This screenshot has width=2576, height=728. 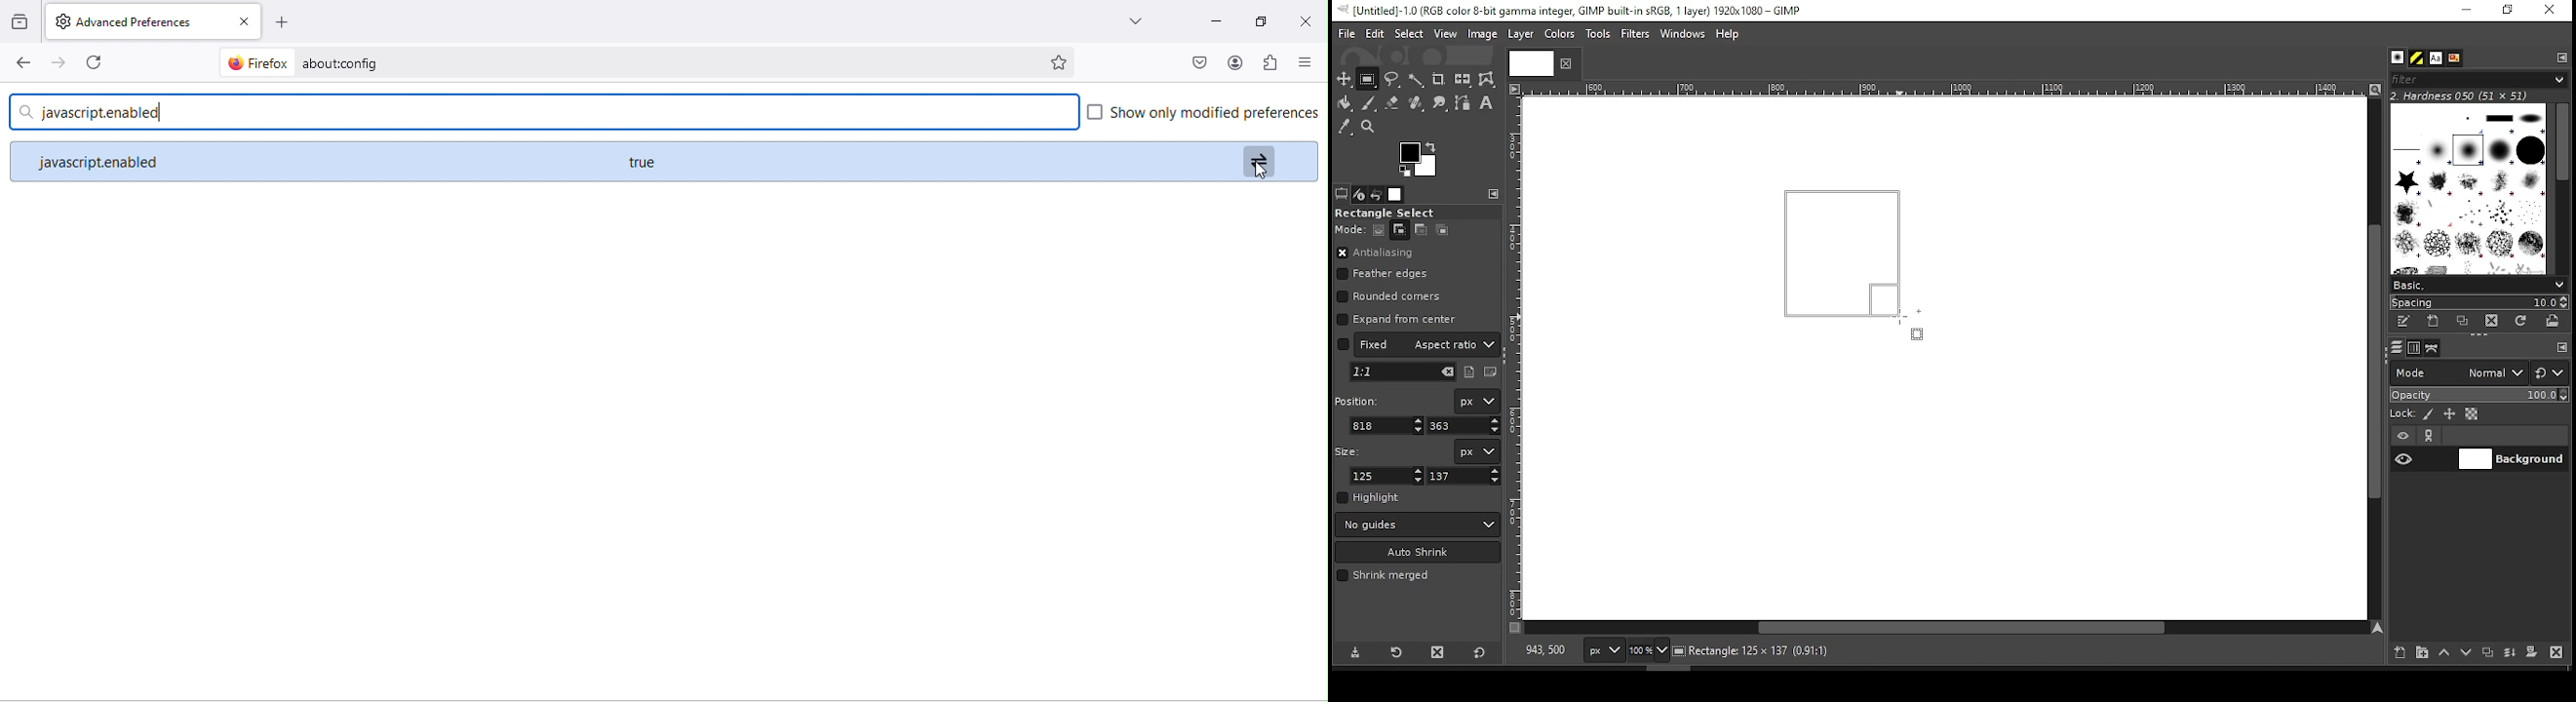 What do you see at coordinates (644, 162) in the screenshot?
I see `true` at bounding box center [644, 162].